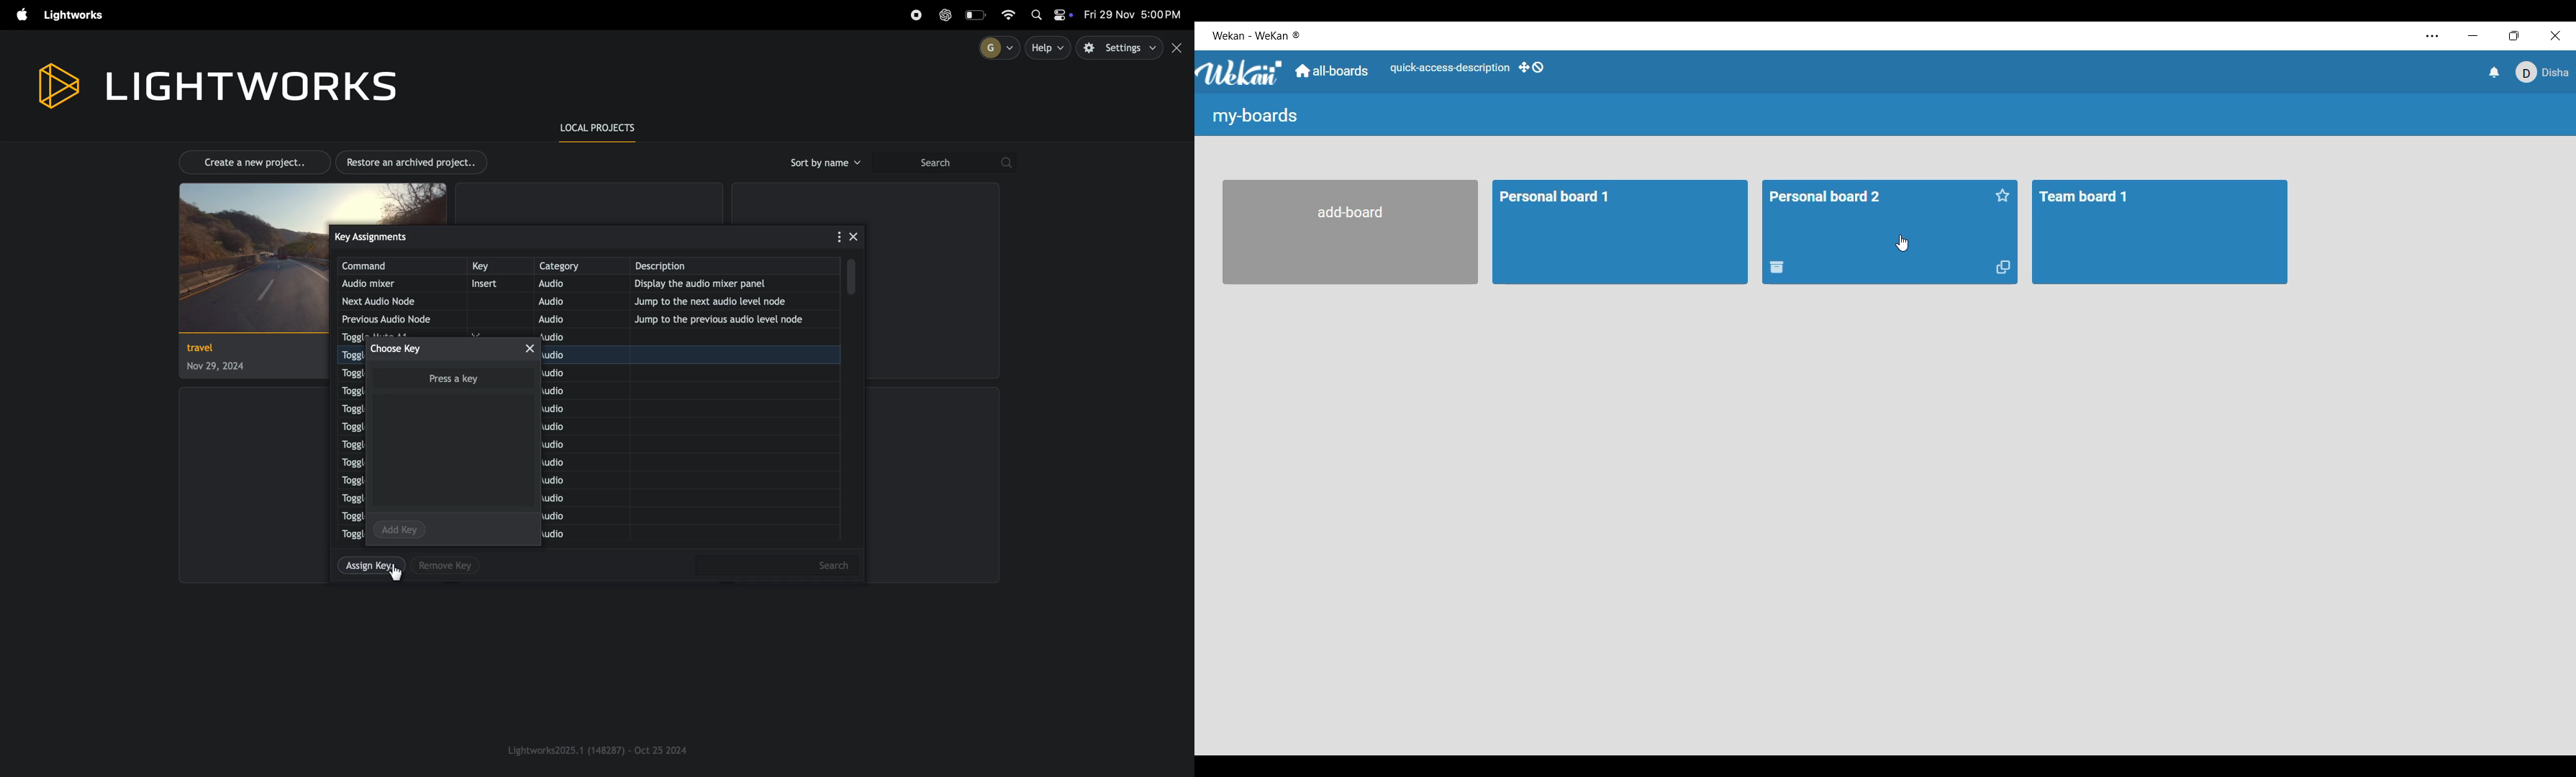 The height and width of the screenshot is (784, 2576). I want to click on record, so click(916, 15).